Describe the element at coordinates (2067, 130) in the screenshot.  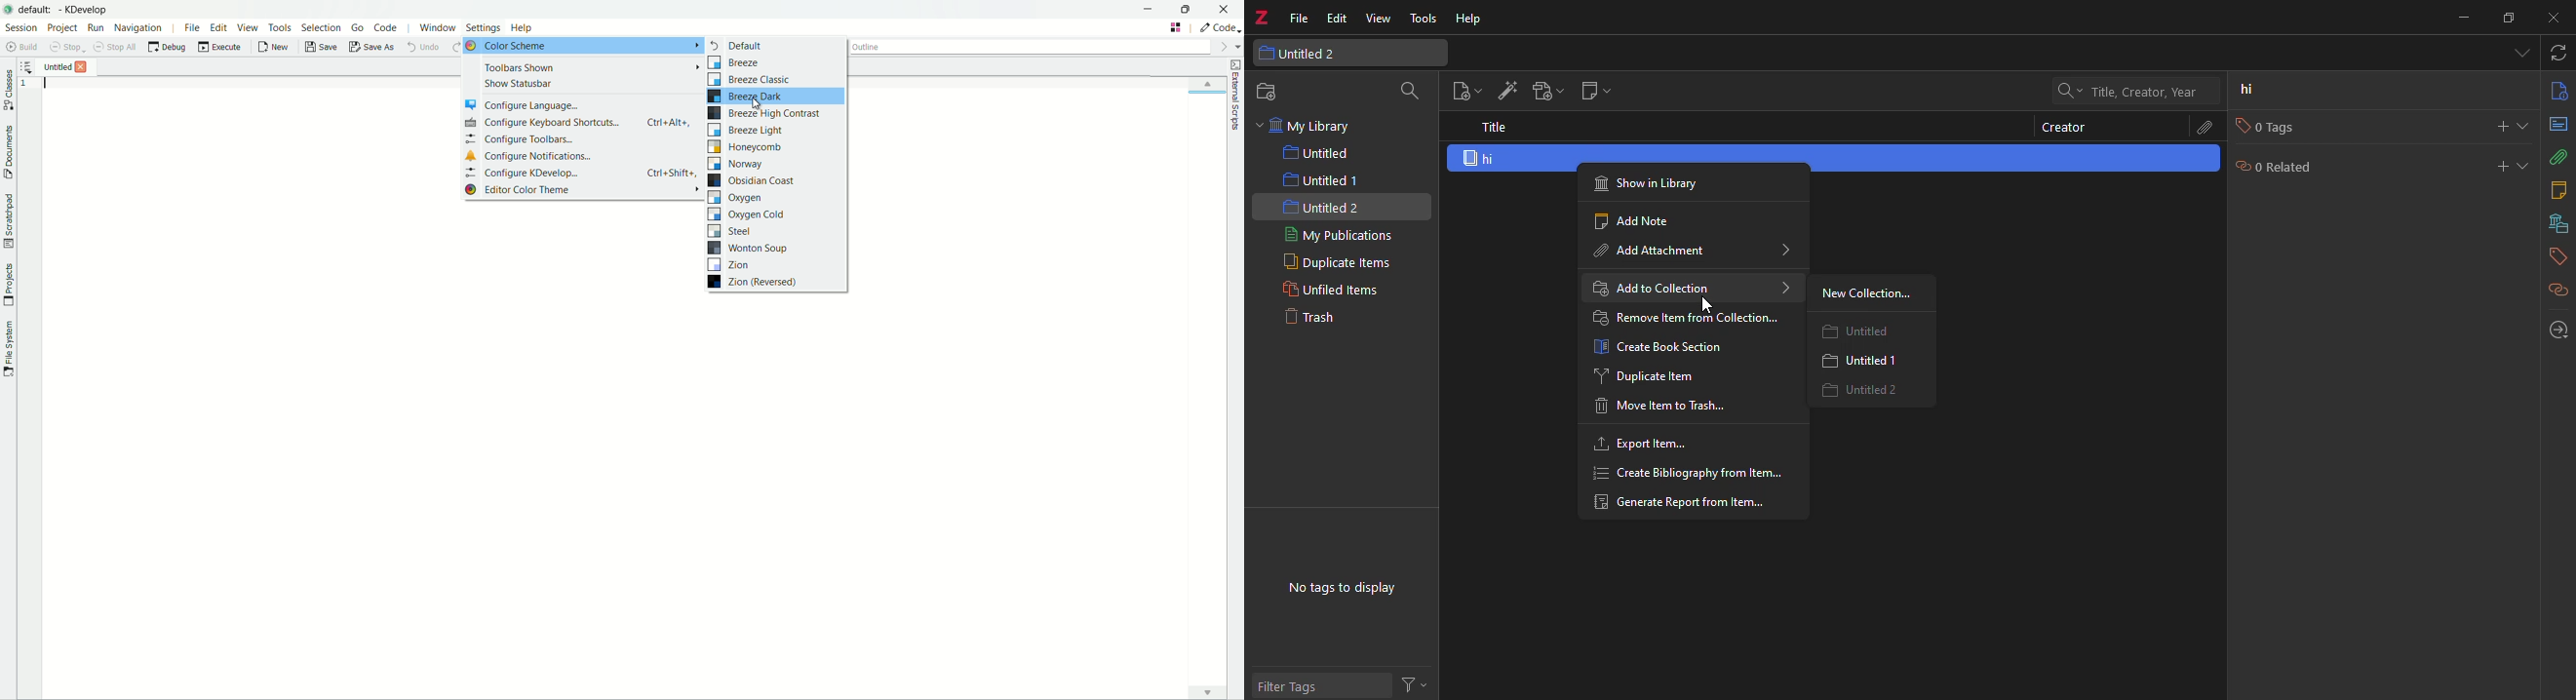
I see `creator` at that location.